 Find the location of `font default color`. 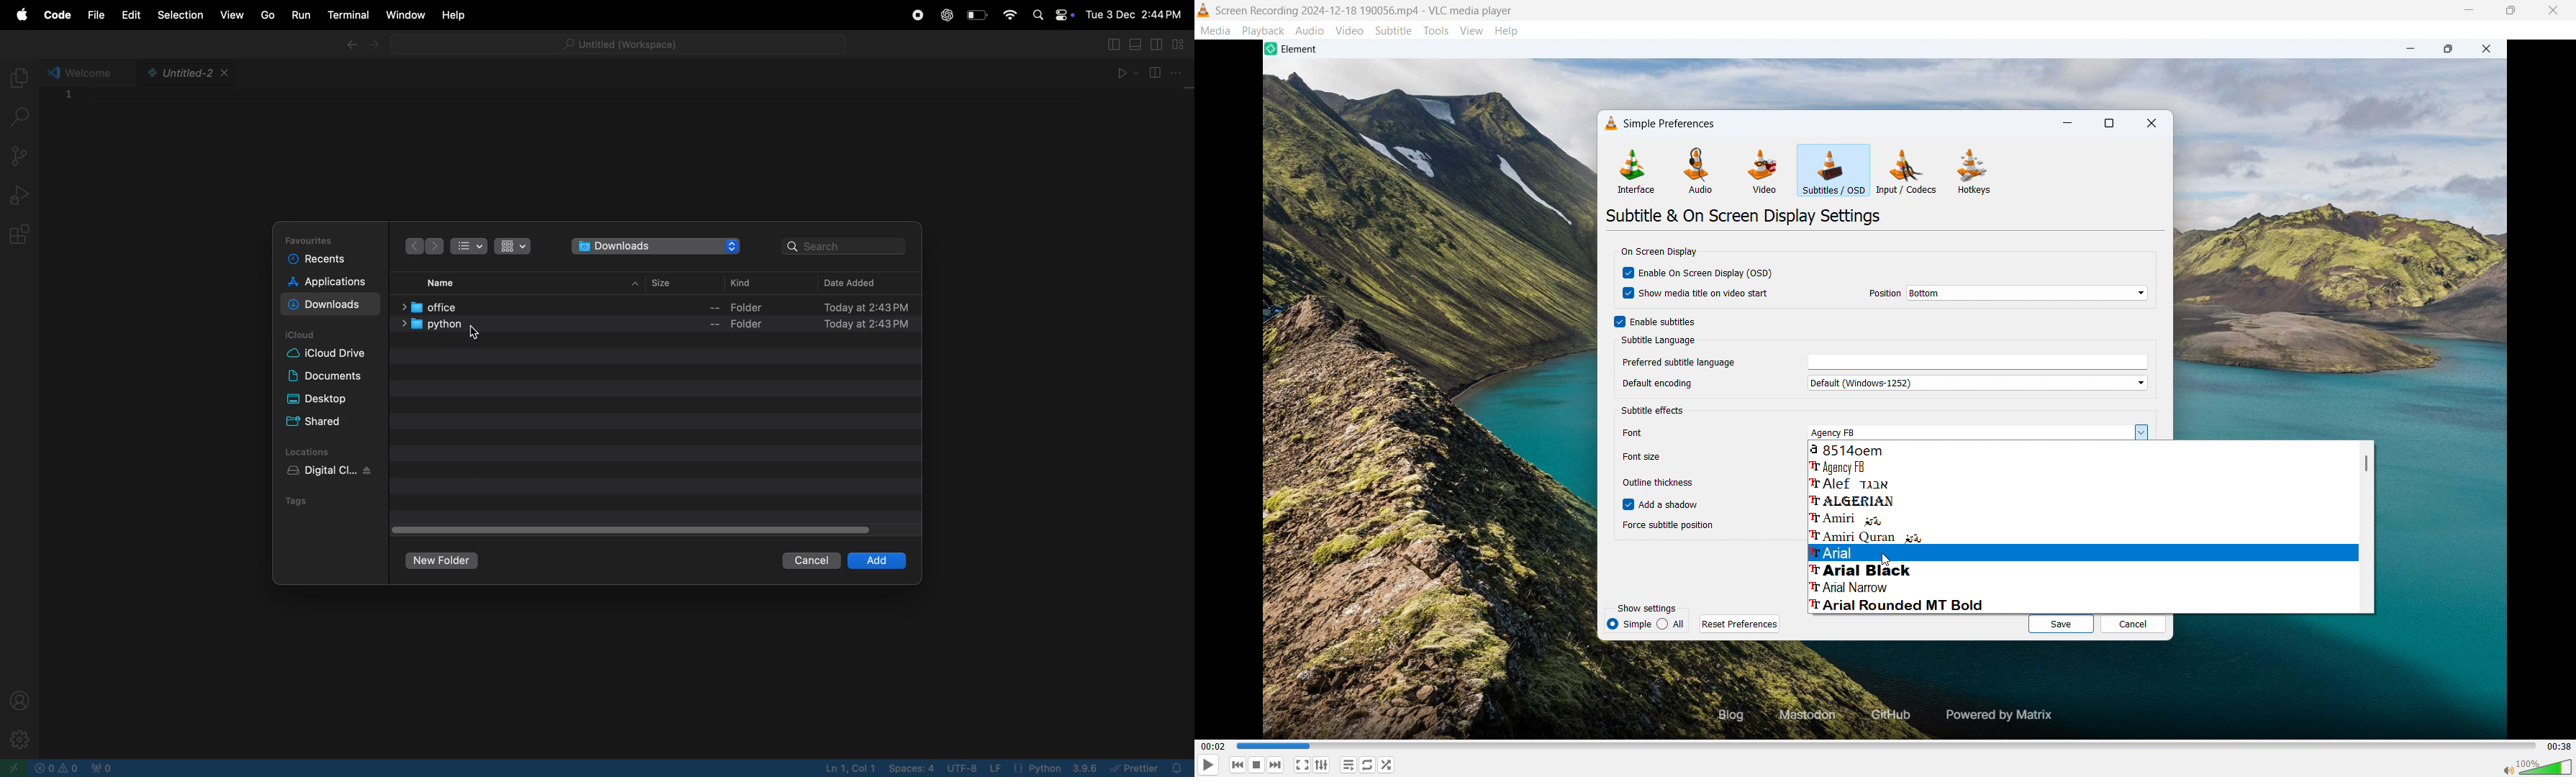

font default color is located at coordinates (1656, 412).